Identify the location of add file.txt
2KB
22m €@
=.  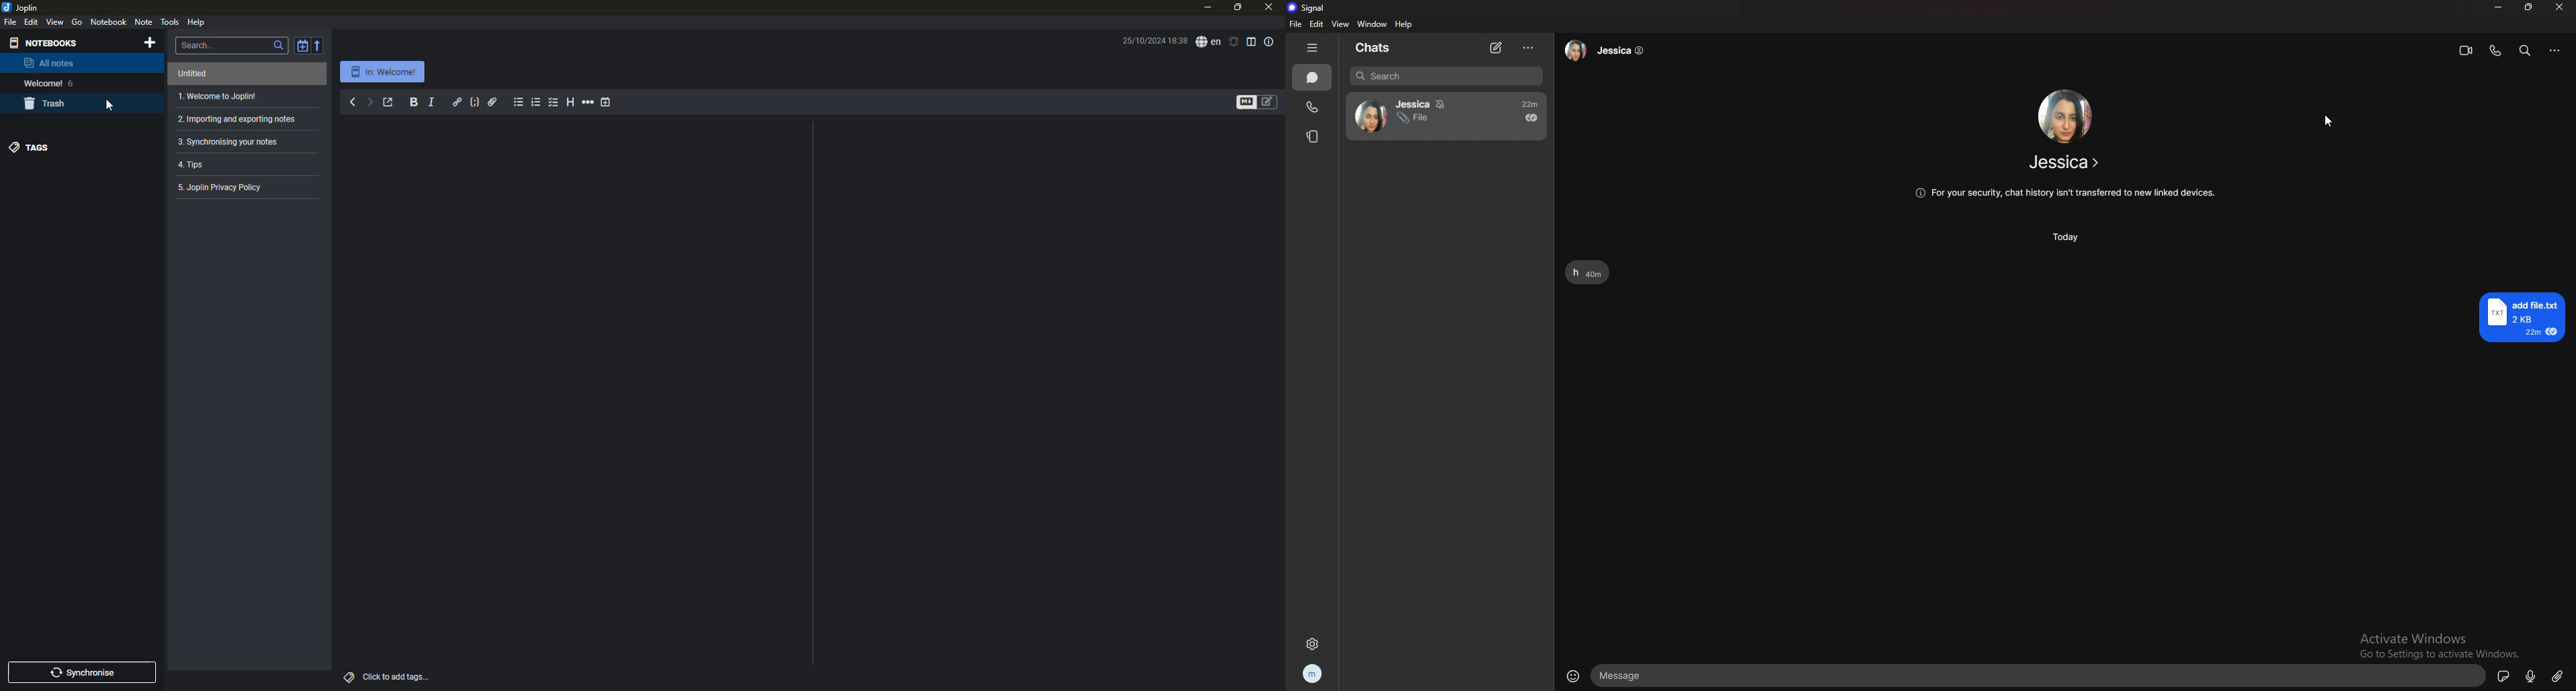
(2526, 318).